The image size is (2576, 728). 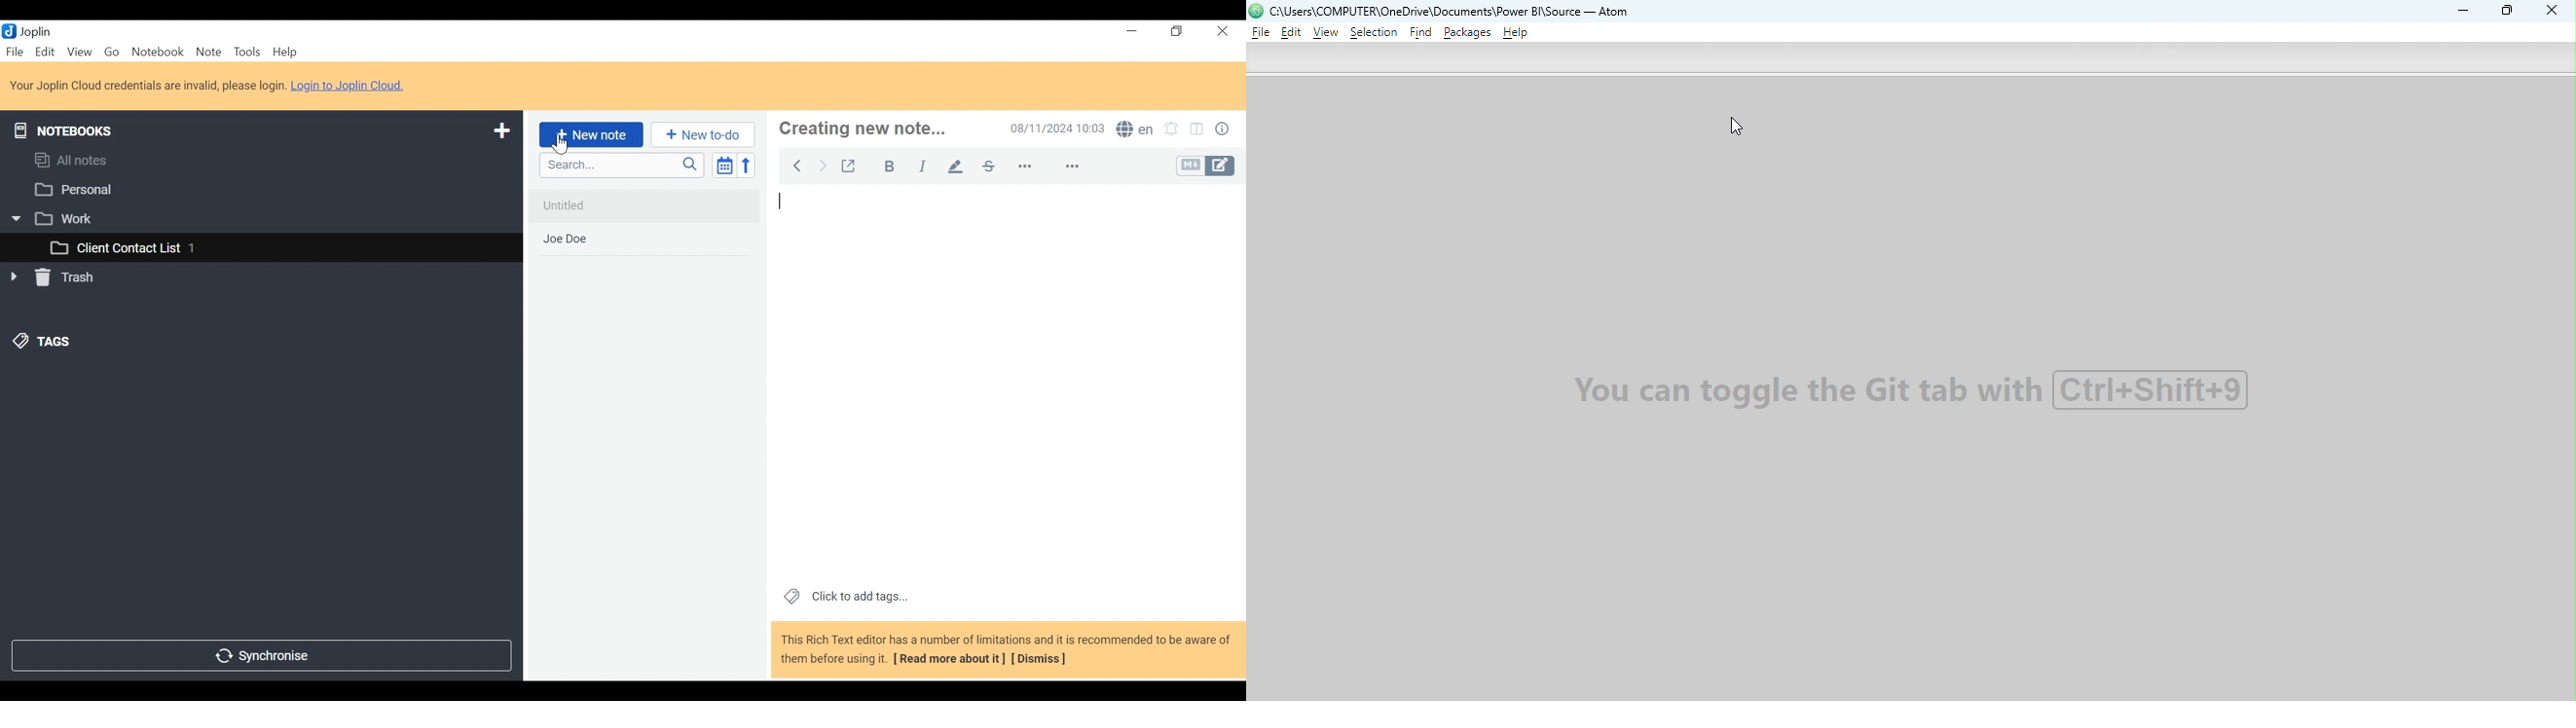 What do you see at coordinates (875, 129) in the screenshot?
I see `Creating new note...` at bounding box center [875, 129].